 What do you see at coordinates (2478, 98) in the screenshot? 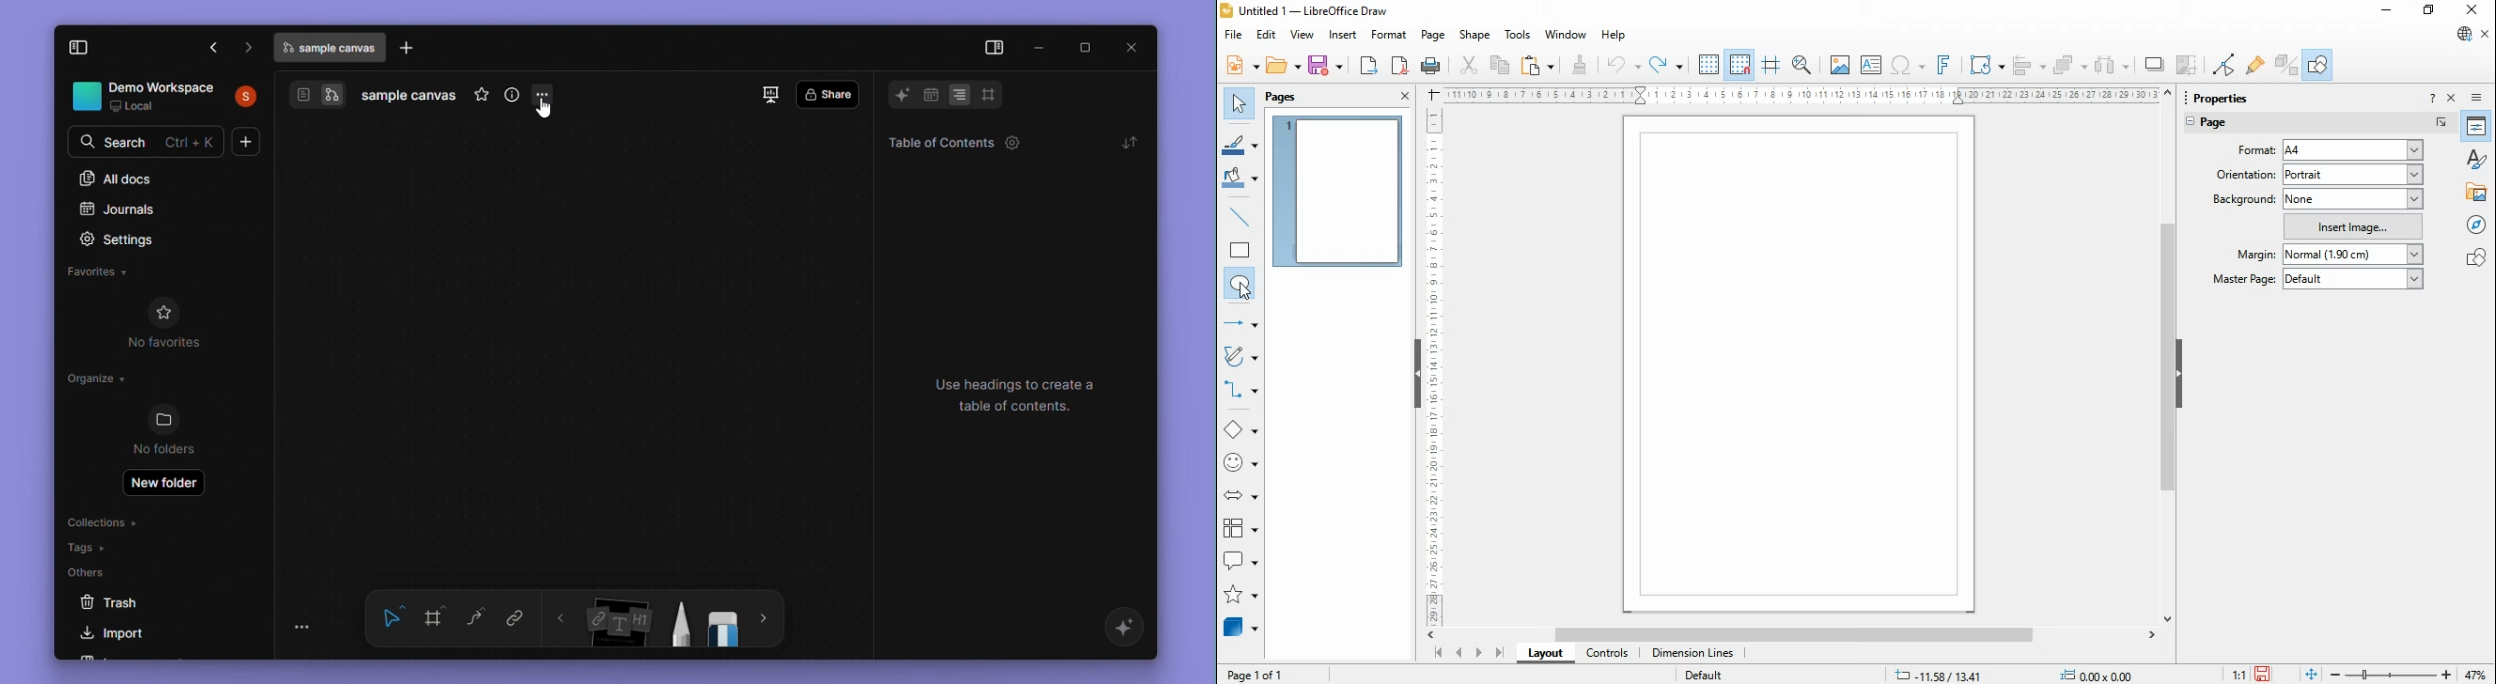
I see `sidebar deck settings` at bounding box center [2478, 98].